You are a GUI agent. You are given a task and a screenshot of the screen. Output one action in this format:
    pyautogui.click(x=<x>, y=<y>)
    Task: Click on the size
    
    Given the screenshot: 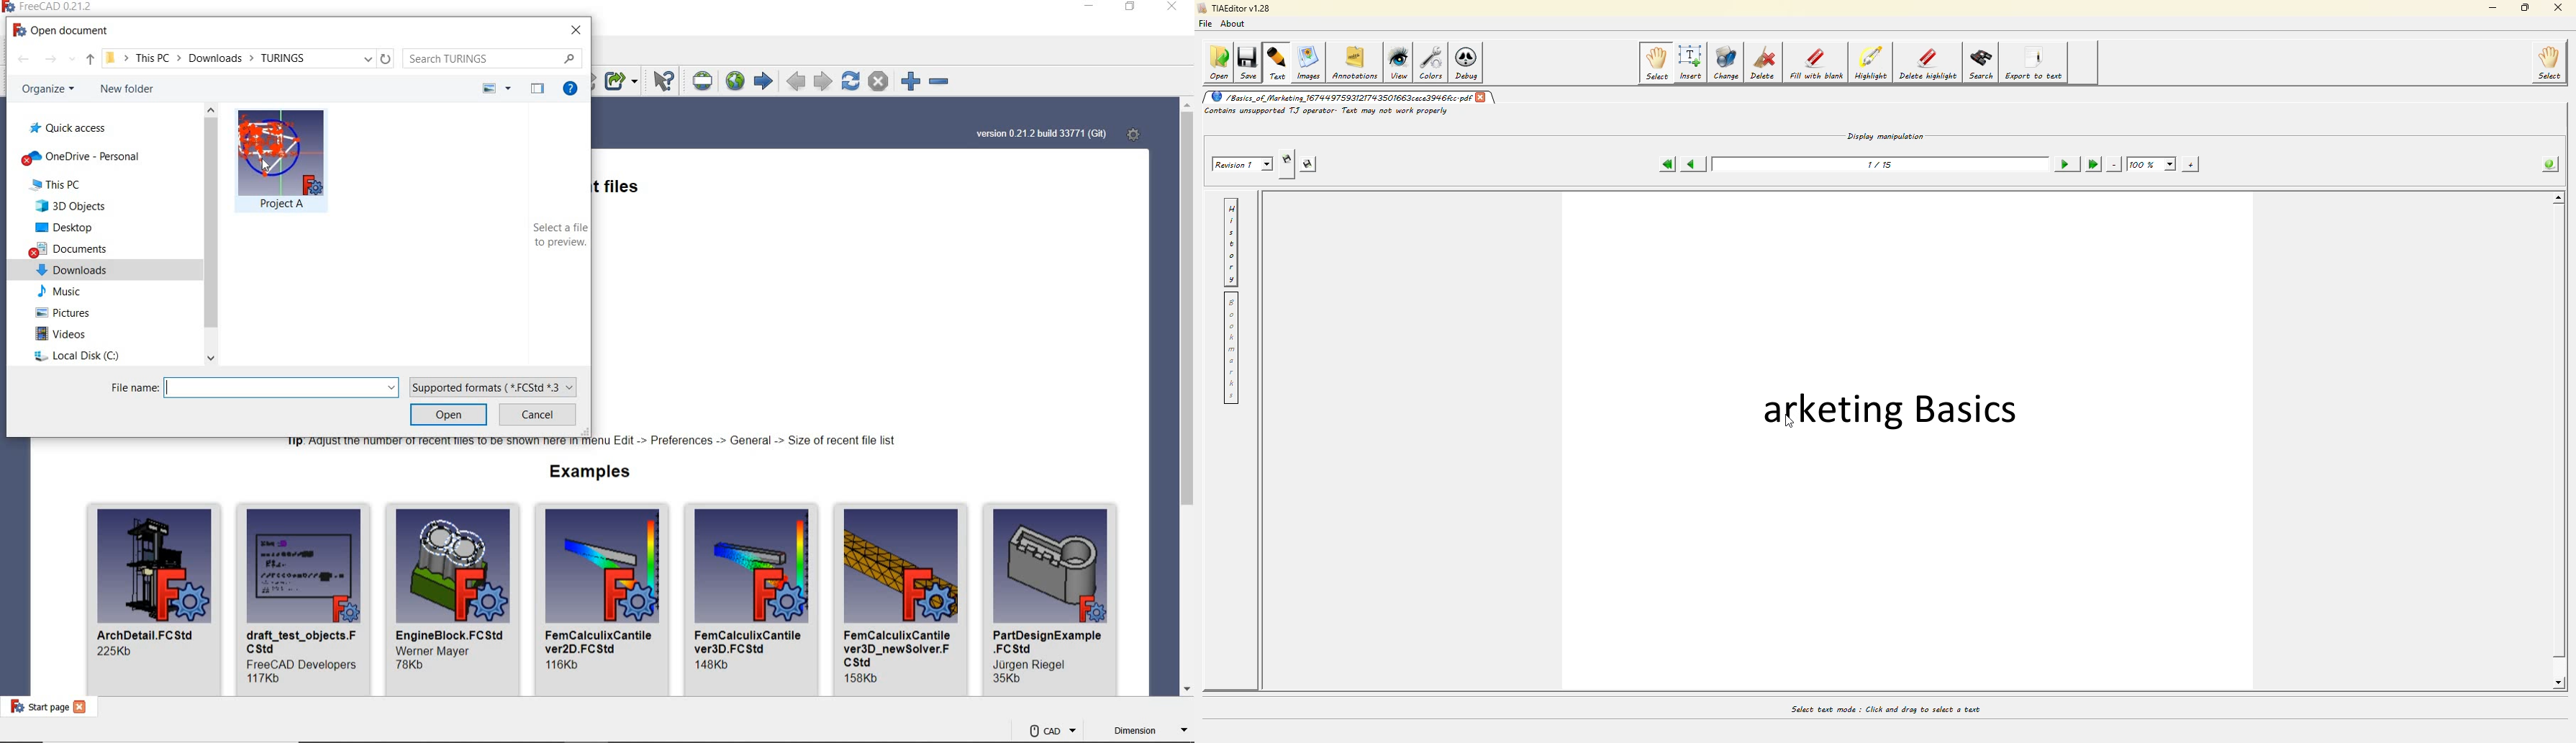 What is the action you would take?
    pyautogui.click(x=565, y=665)
    